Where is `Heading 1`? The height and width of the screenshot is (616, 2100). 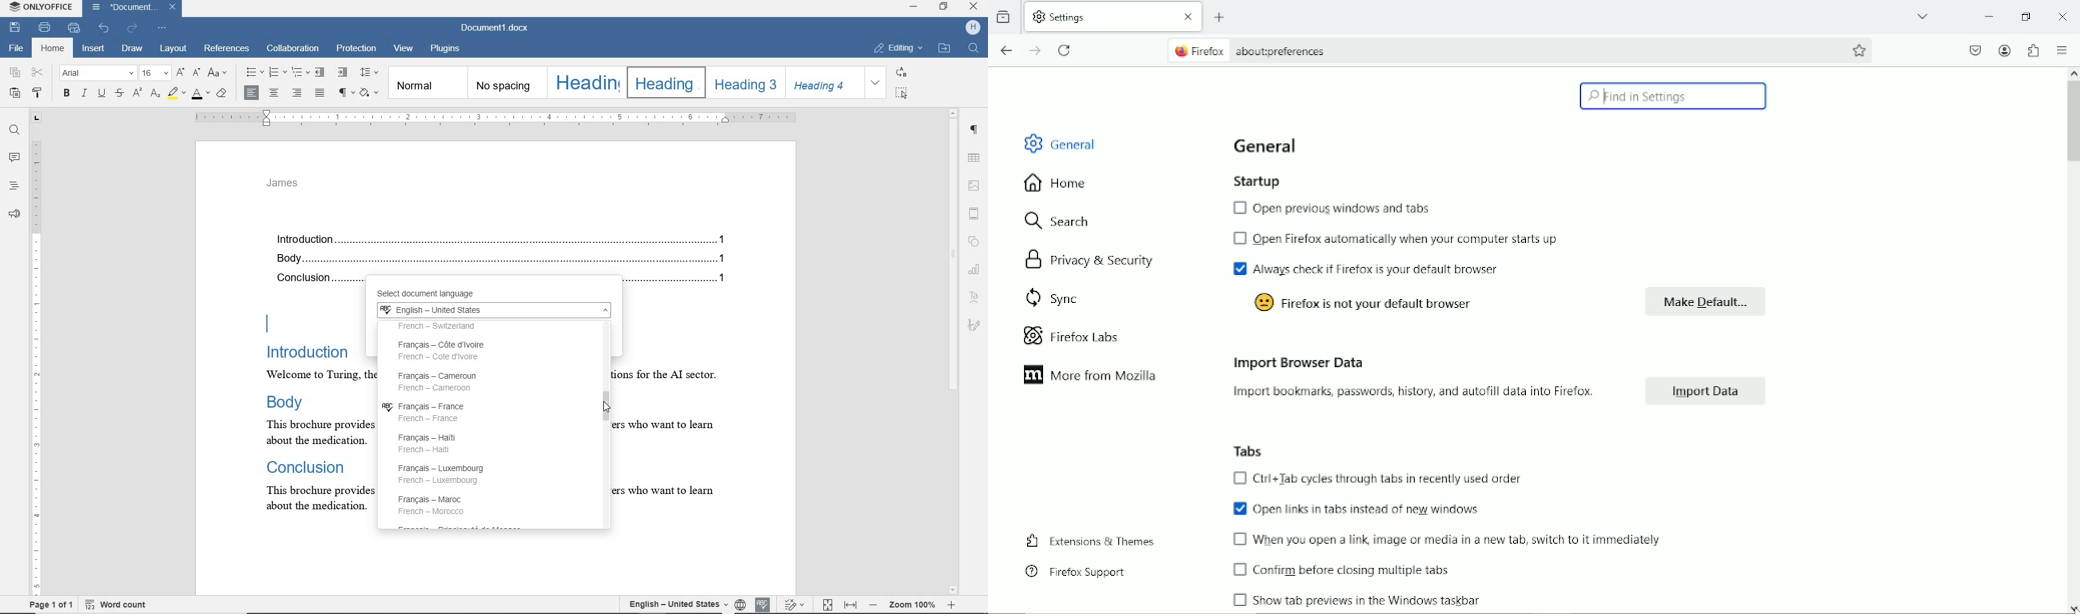 Heading 1 is located at coordinates (585, 82).